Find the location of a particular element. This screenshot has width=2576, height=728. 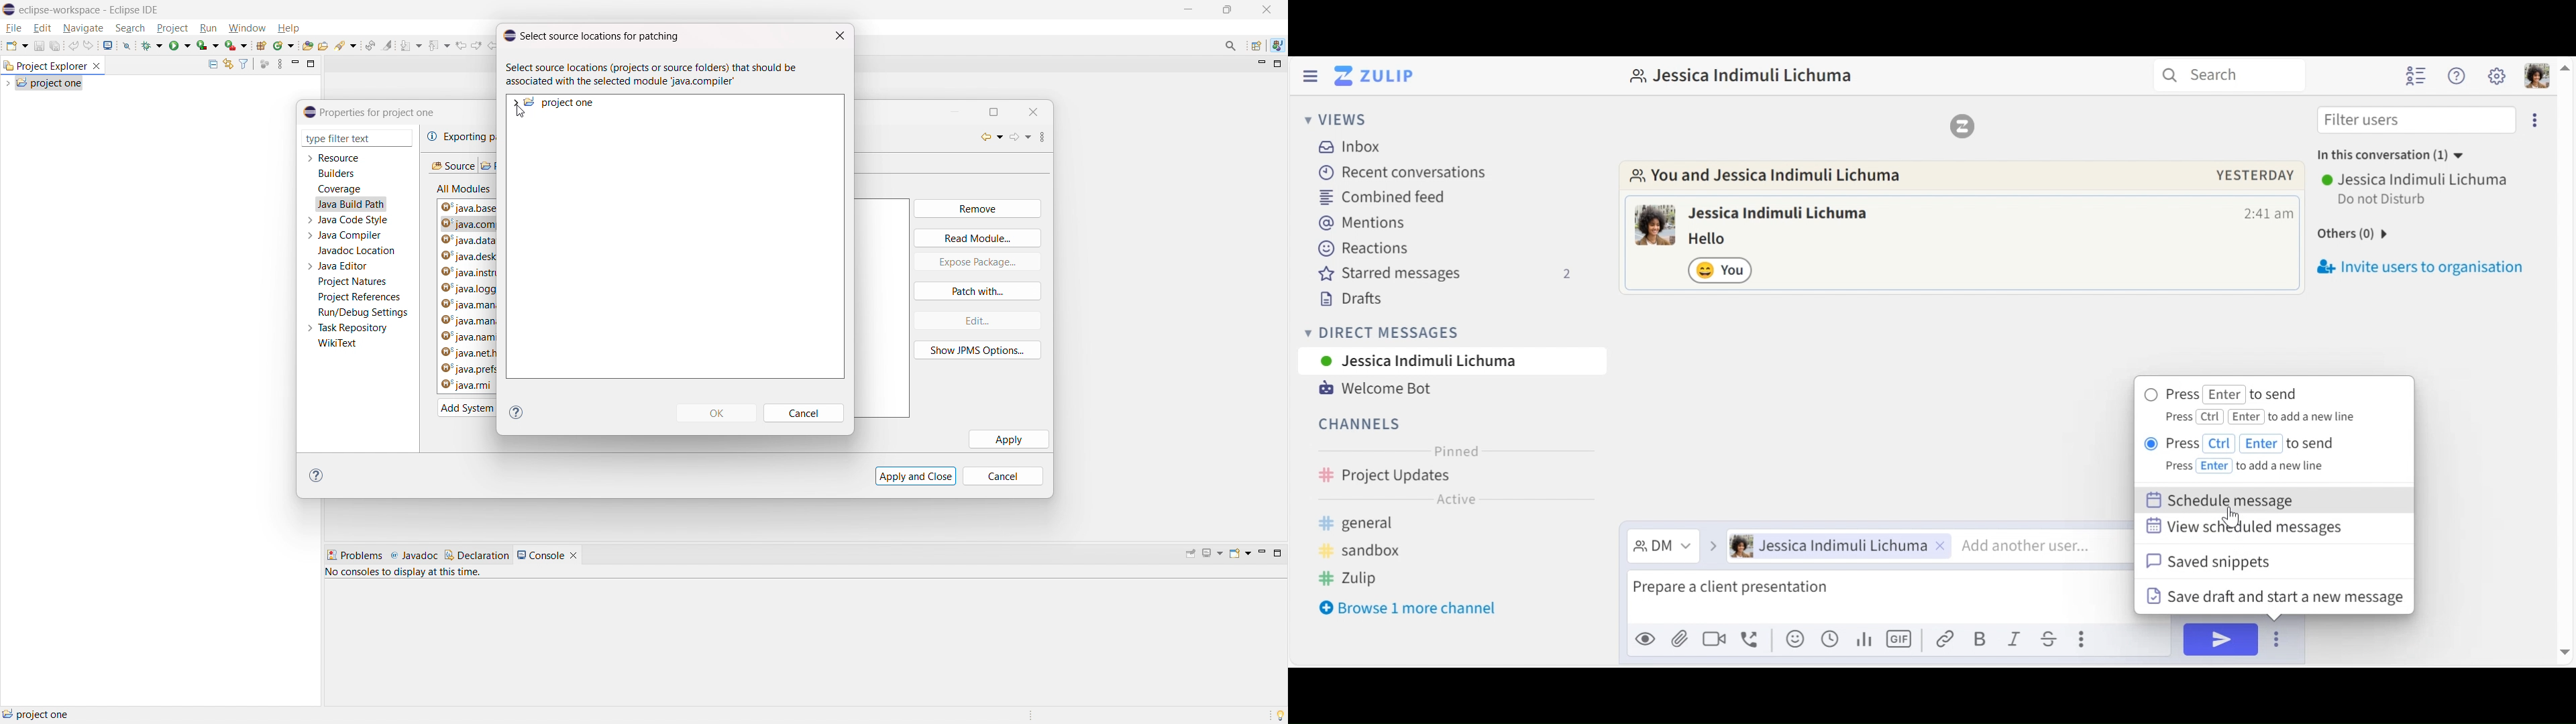

View scheduled message is located at coordinates (2248, 528).